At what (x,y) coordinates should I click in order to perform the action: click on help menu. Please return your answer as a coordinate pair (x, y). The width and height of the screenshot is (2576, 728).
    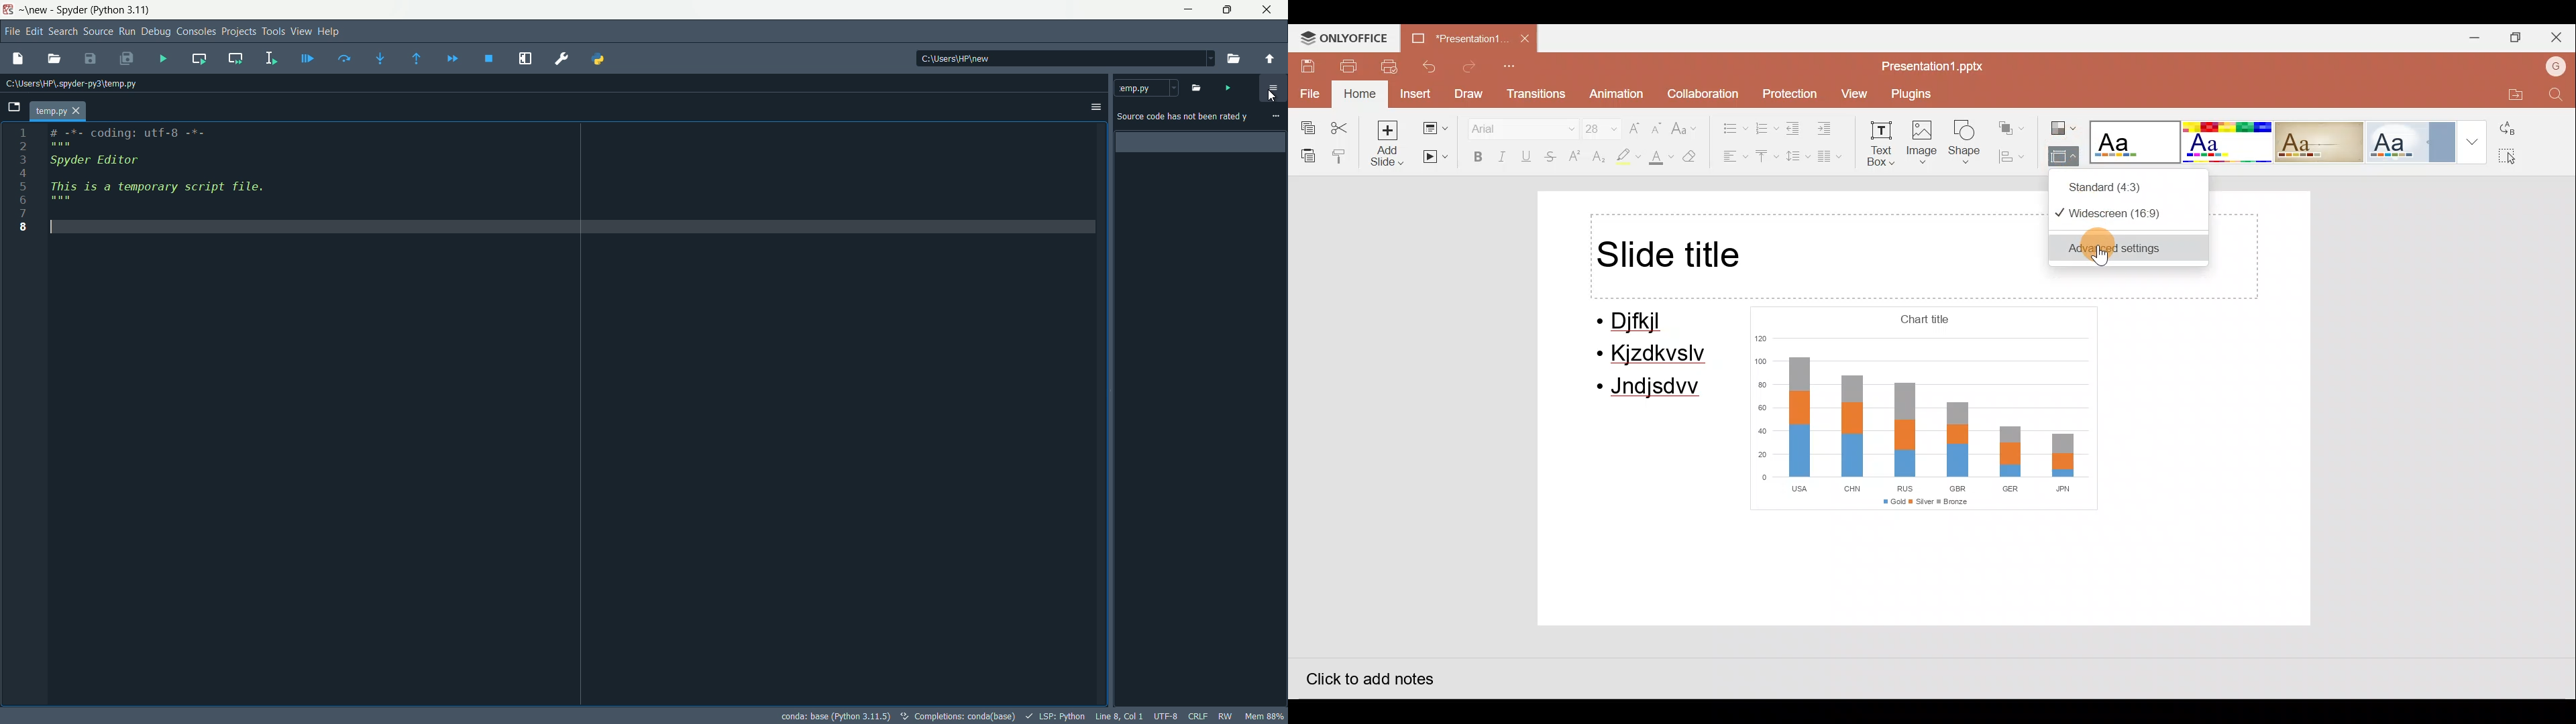
    Looking at the image, I should click on (331, 31).